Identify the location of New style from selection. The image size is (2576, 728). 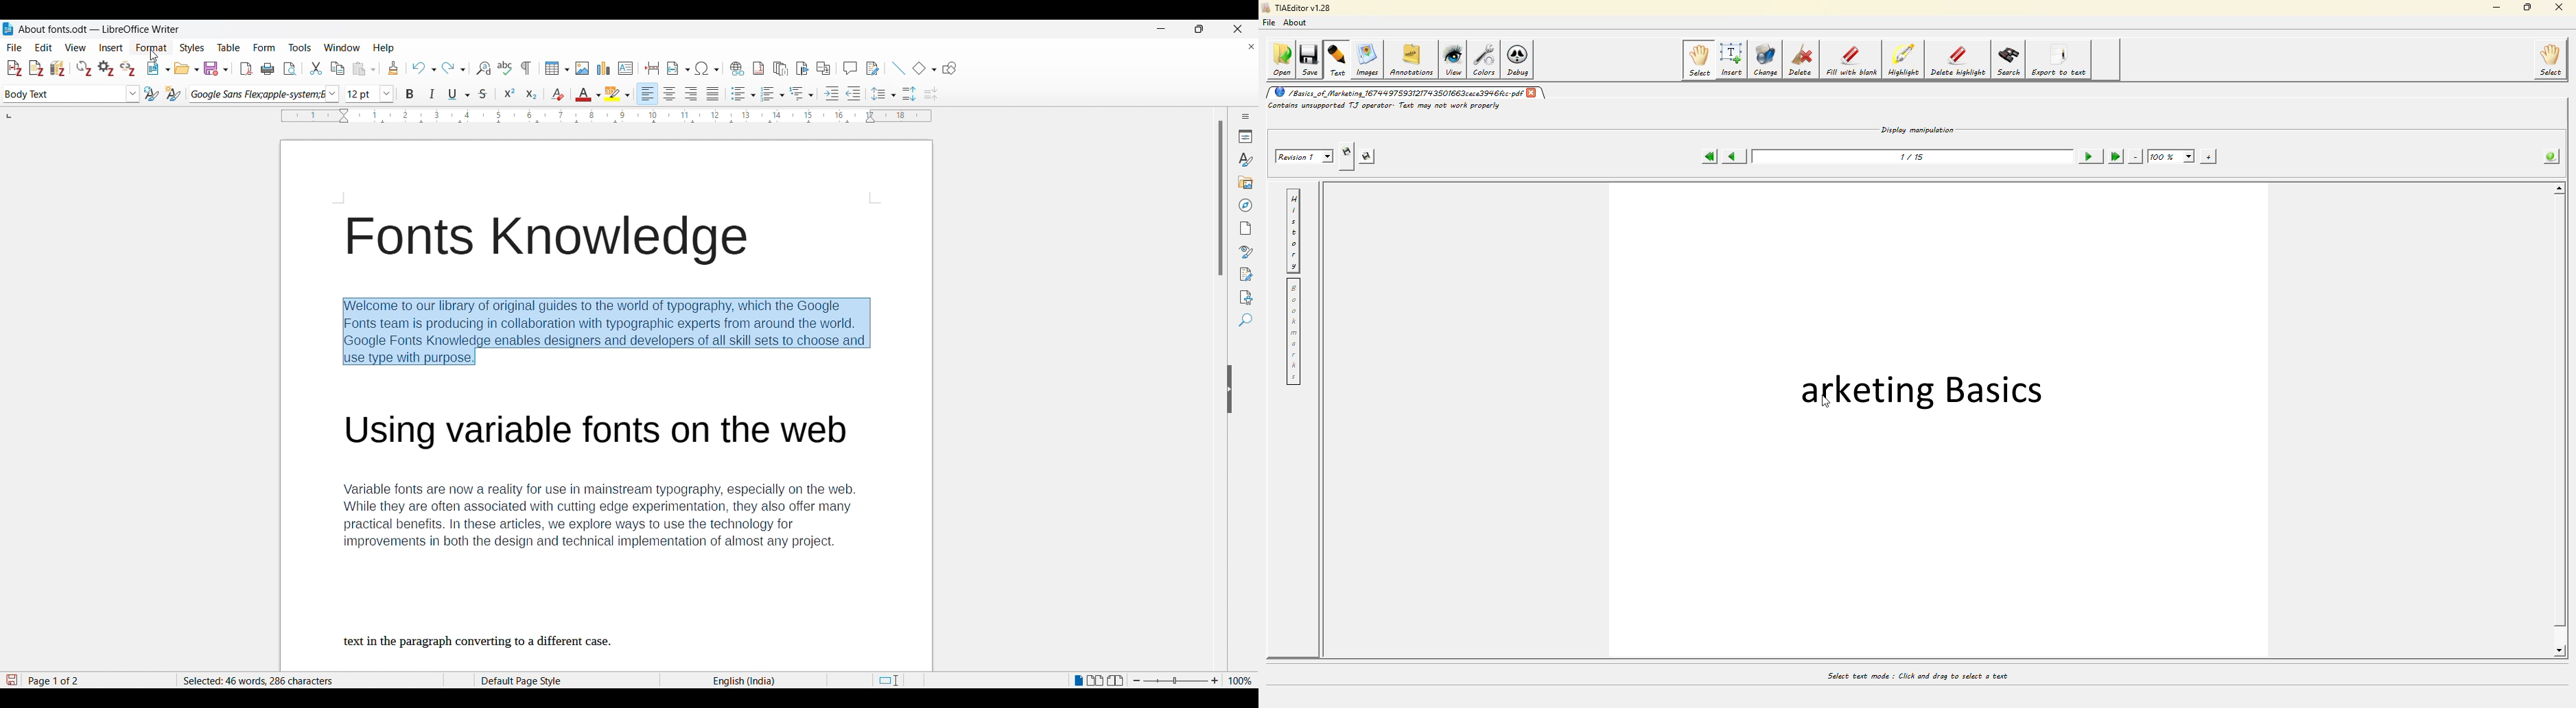
(173, 94).